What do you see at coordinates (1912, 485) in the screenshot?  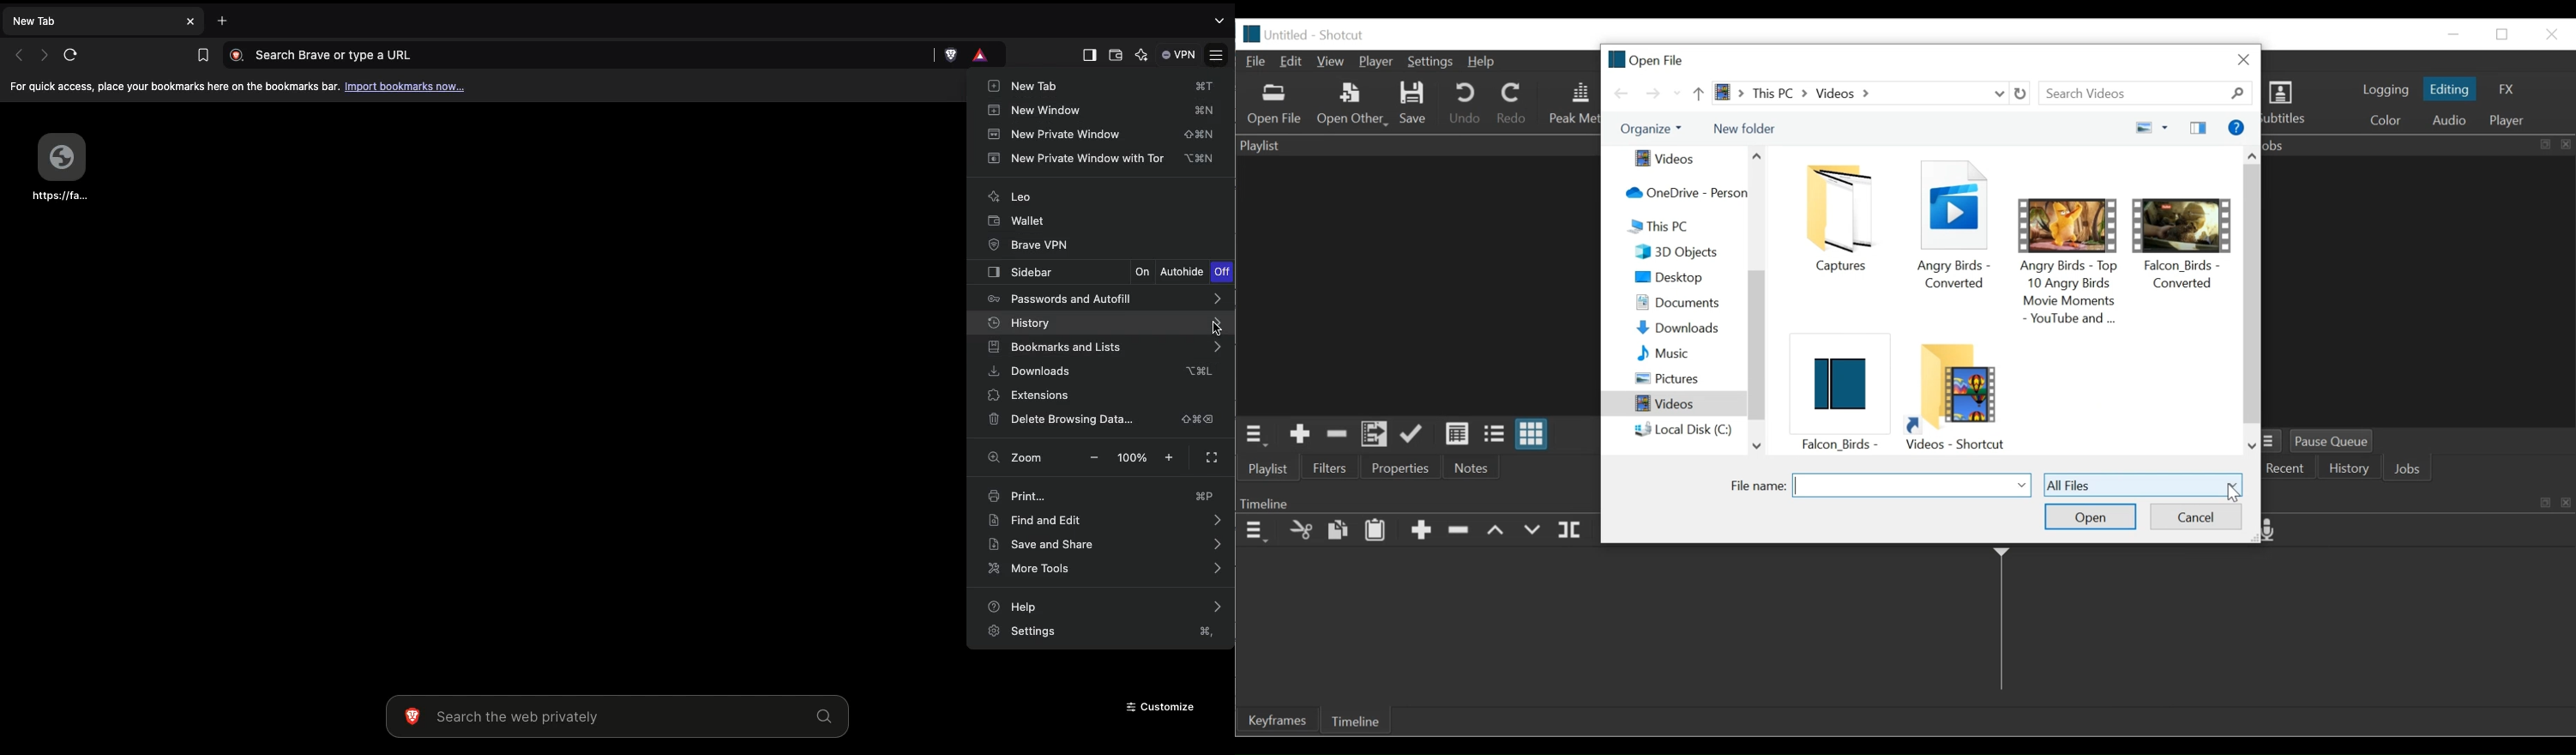 I see `File name field` at bounding box center [1912, 485].